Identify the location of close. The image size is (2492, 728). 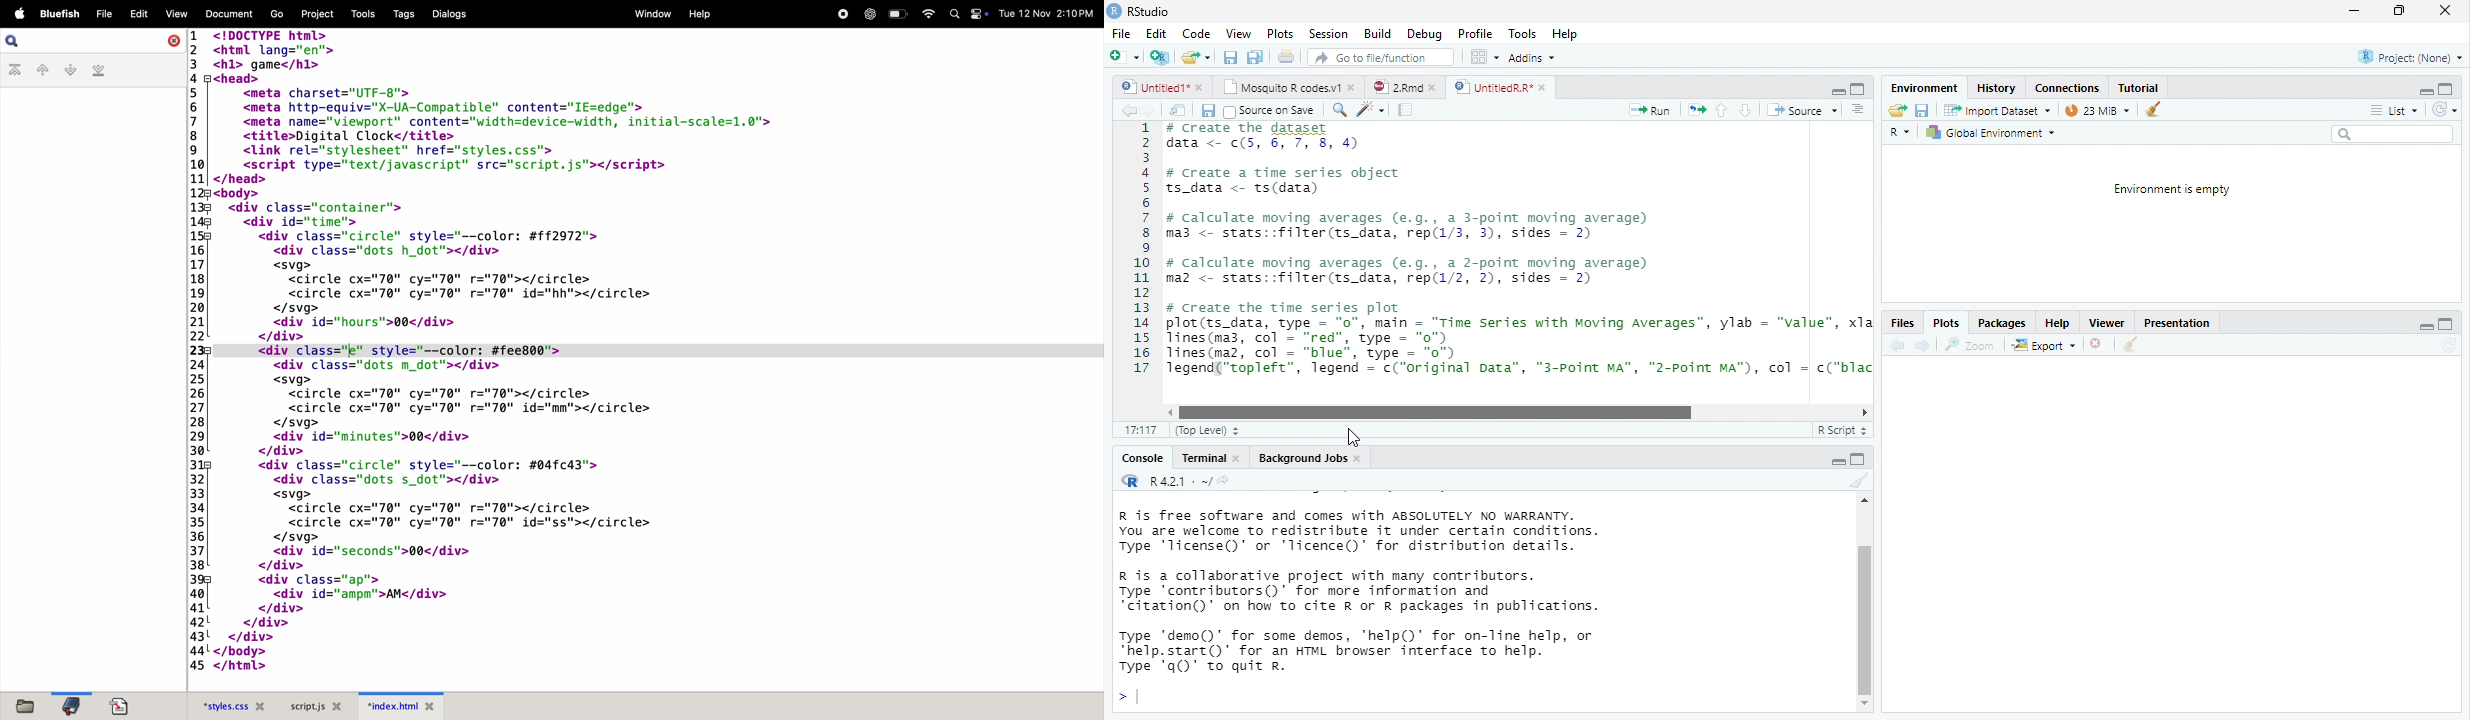
(1240, 459).